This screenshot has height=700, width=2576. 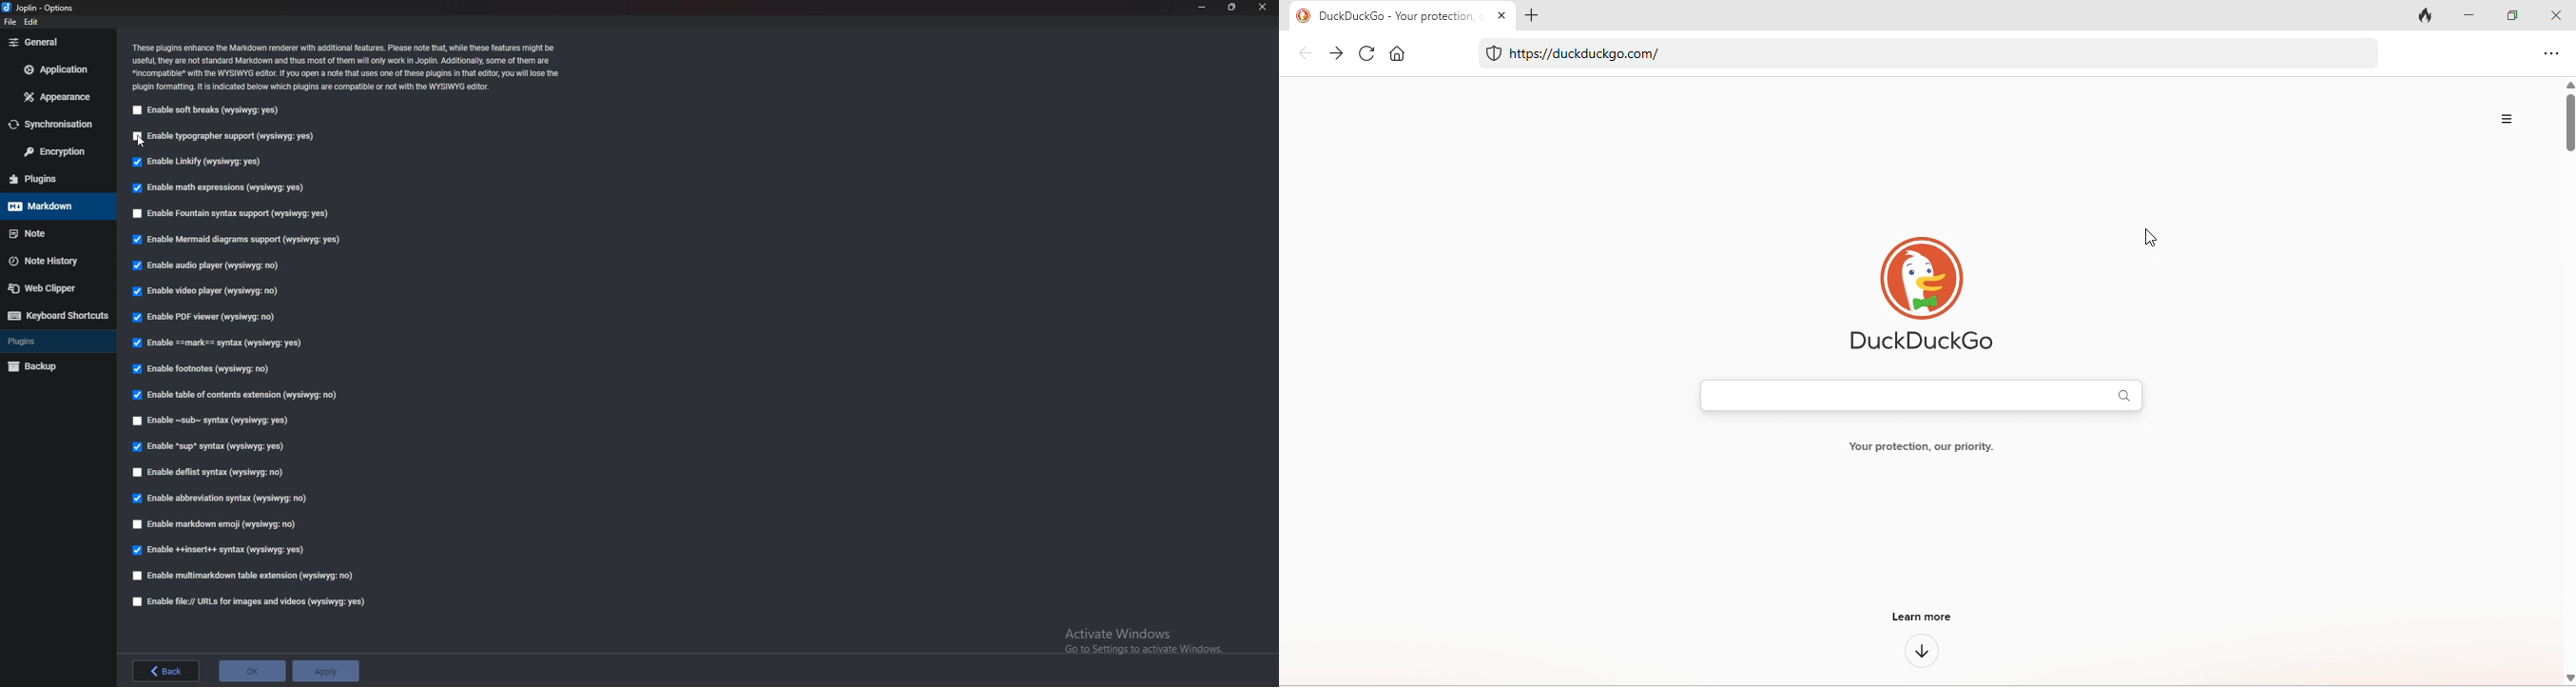 What do you see at coordinates (197, 161) in the screenshot?
I see `enable linkify` at bounding box center [197, 161].